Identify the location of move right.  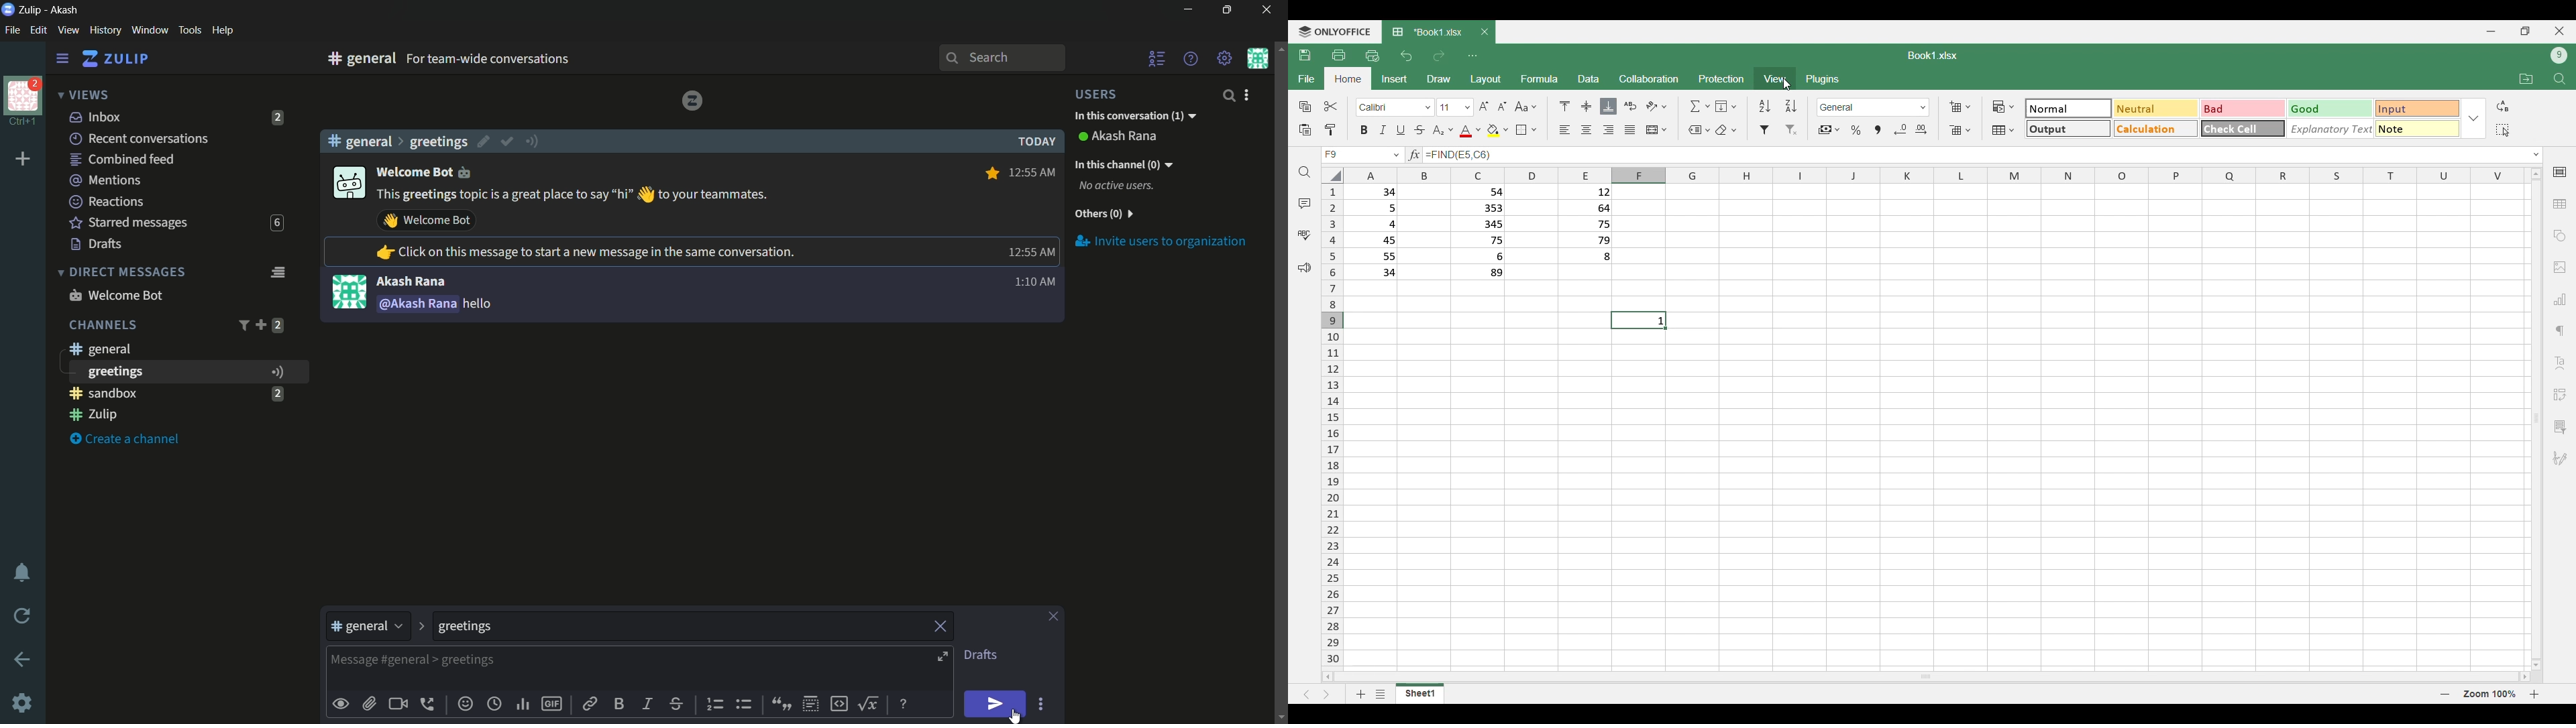
(2521, 676).